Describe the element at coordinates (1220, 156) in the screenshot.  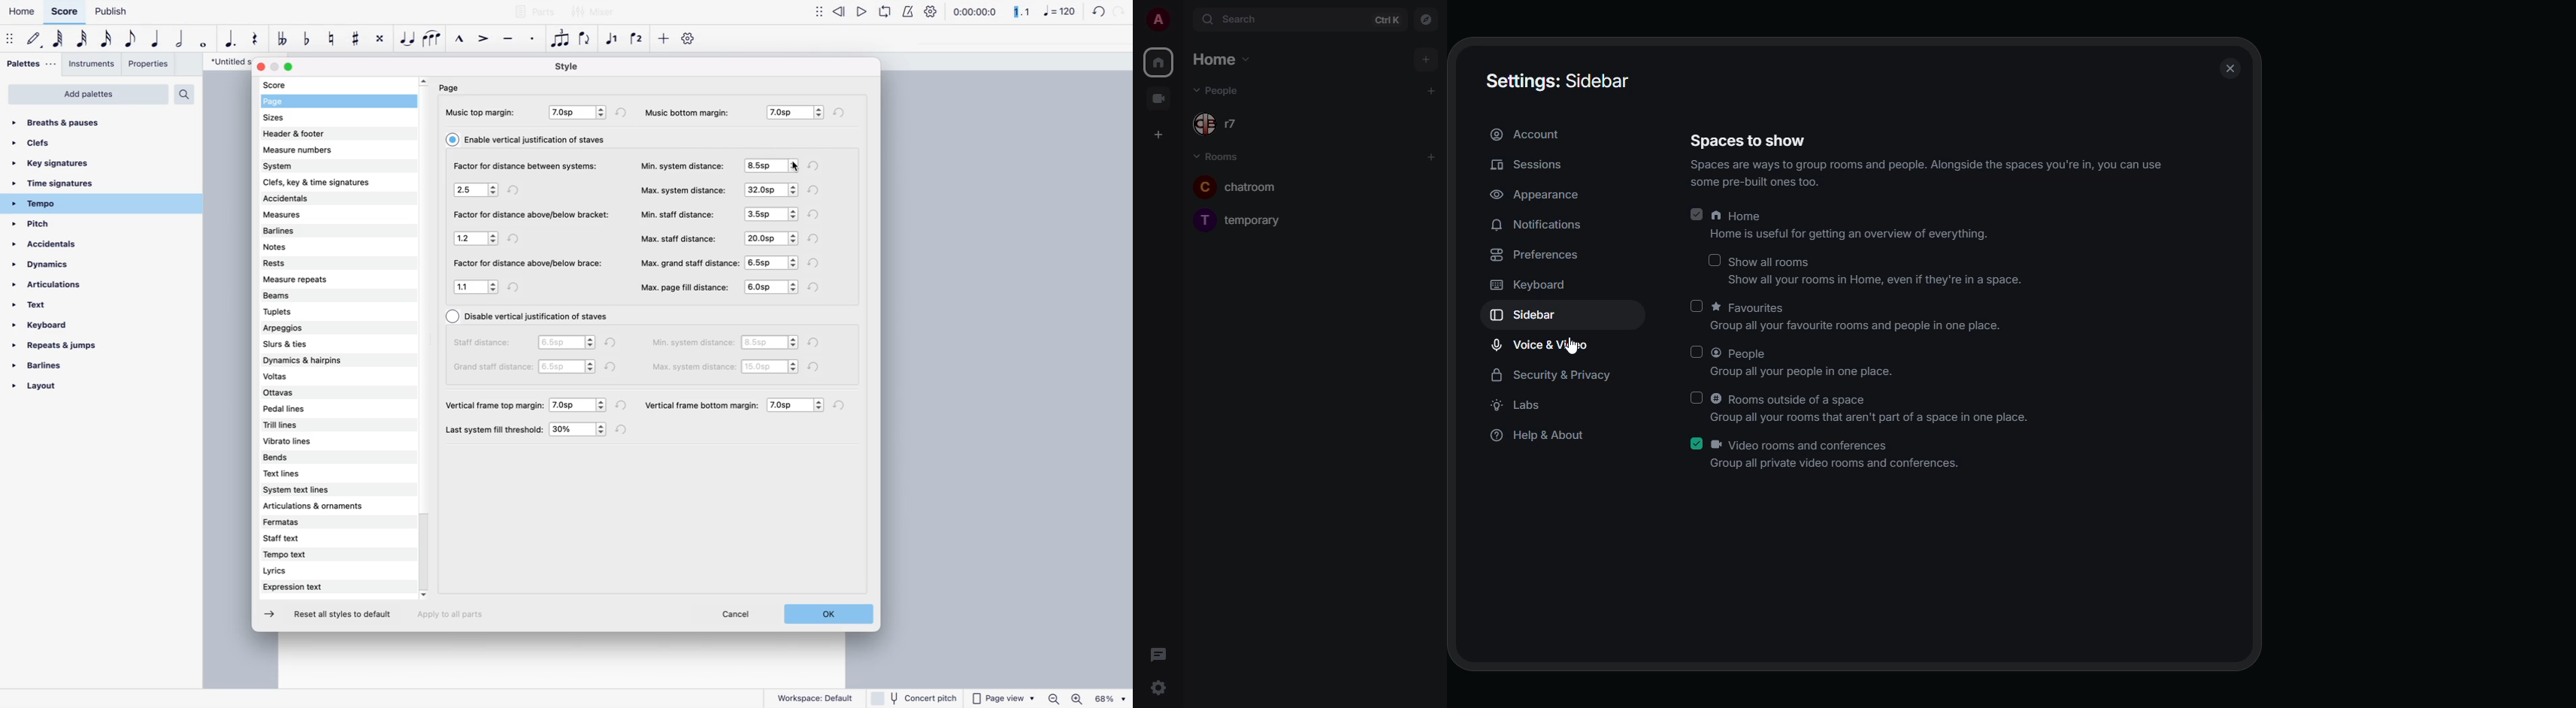
I see `rooms` at that location.